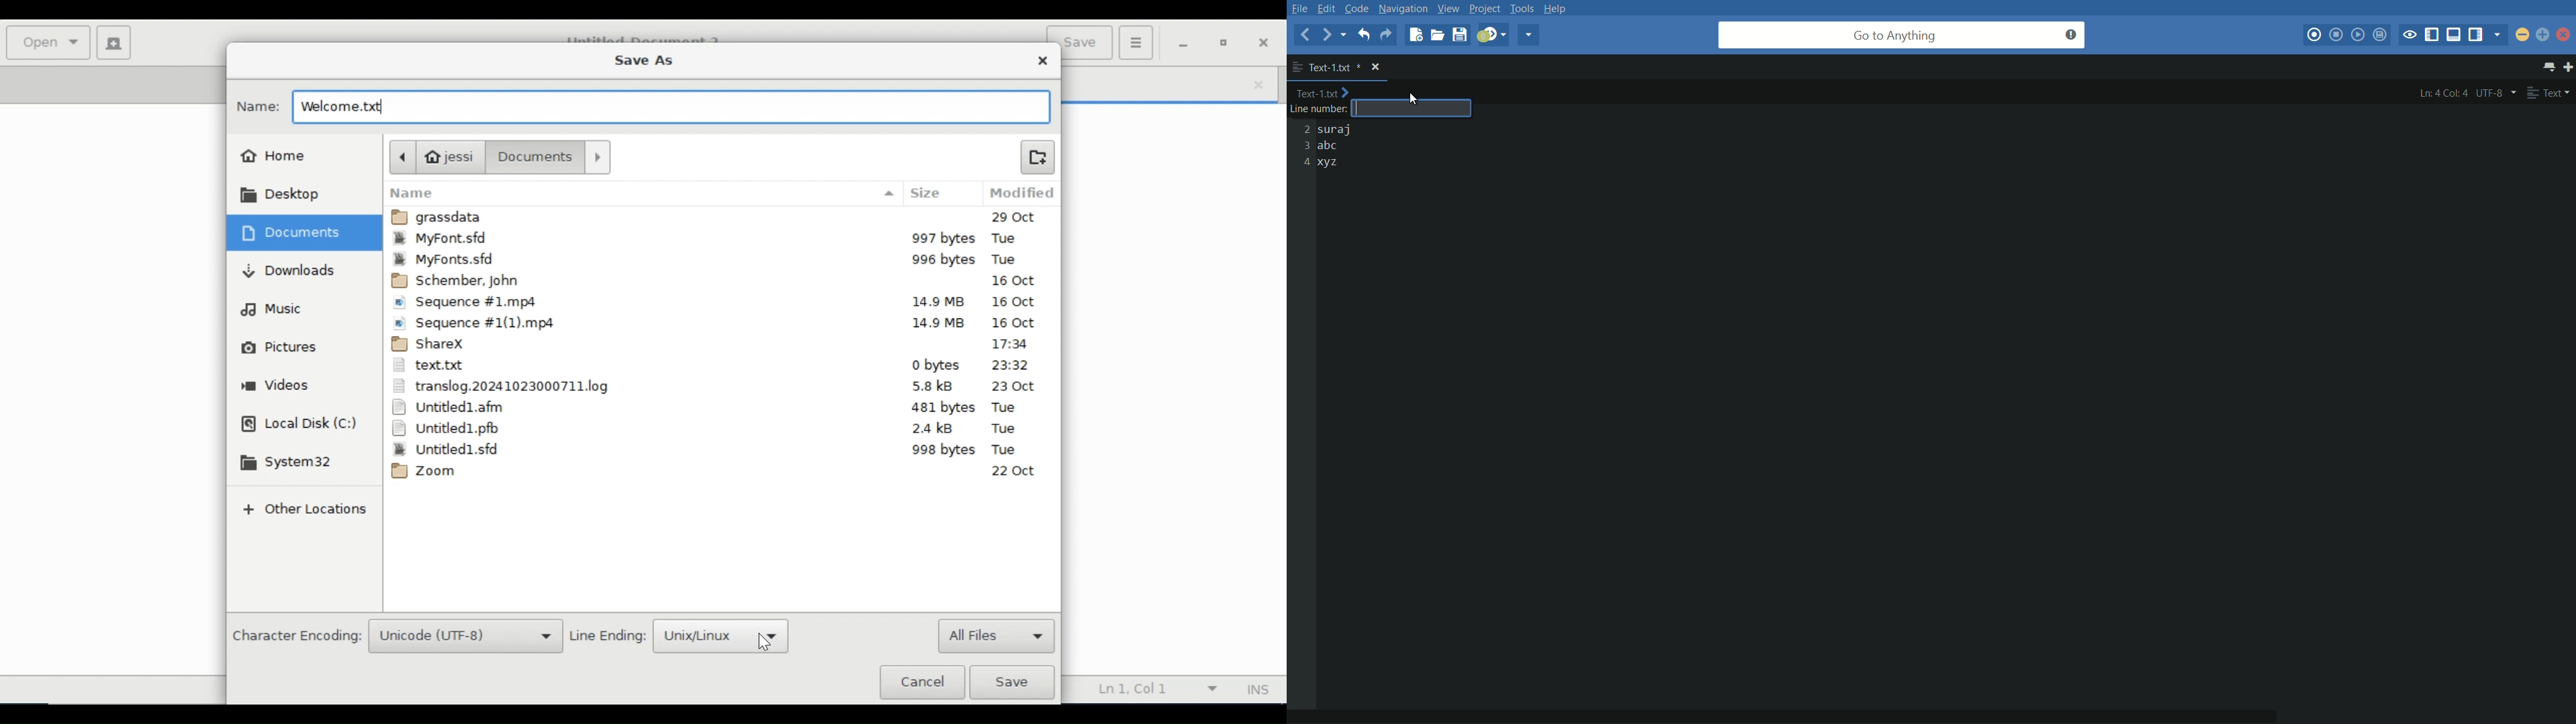 Image resolution: width=2576 pixels, height=728 pixels. What do you see at coordinates (2381, 36) in the screenshot?
I see `save macro to toolbox` at bounding box center [2381, 36].